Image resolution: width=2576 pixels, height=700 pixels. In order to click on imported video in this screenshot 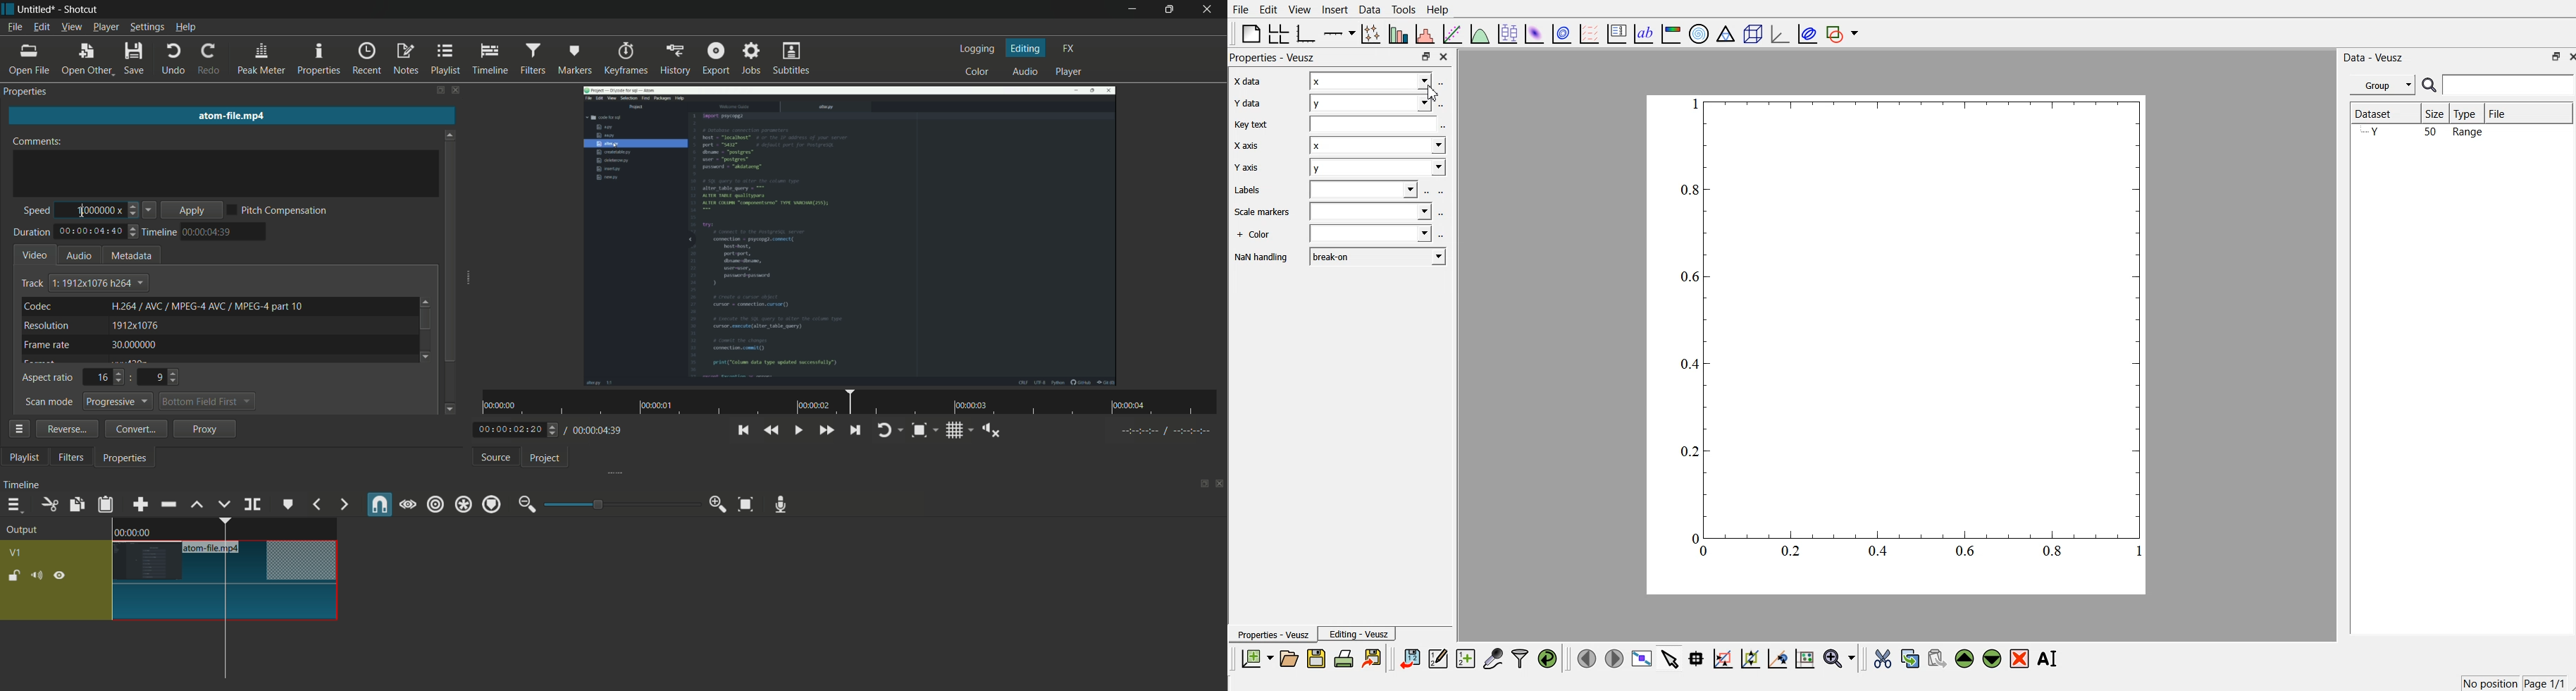, I will do `click(851, 235)`.